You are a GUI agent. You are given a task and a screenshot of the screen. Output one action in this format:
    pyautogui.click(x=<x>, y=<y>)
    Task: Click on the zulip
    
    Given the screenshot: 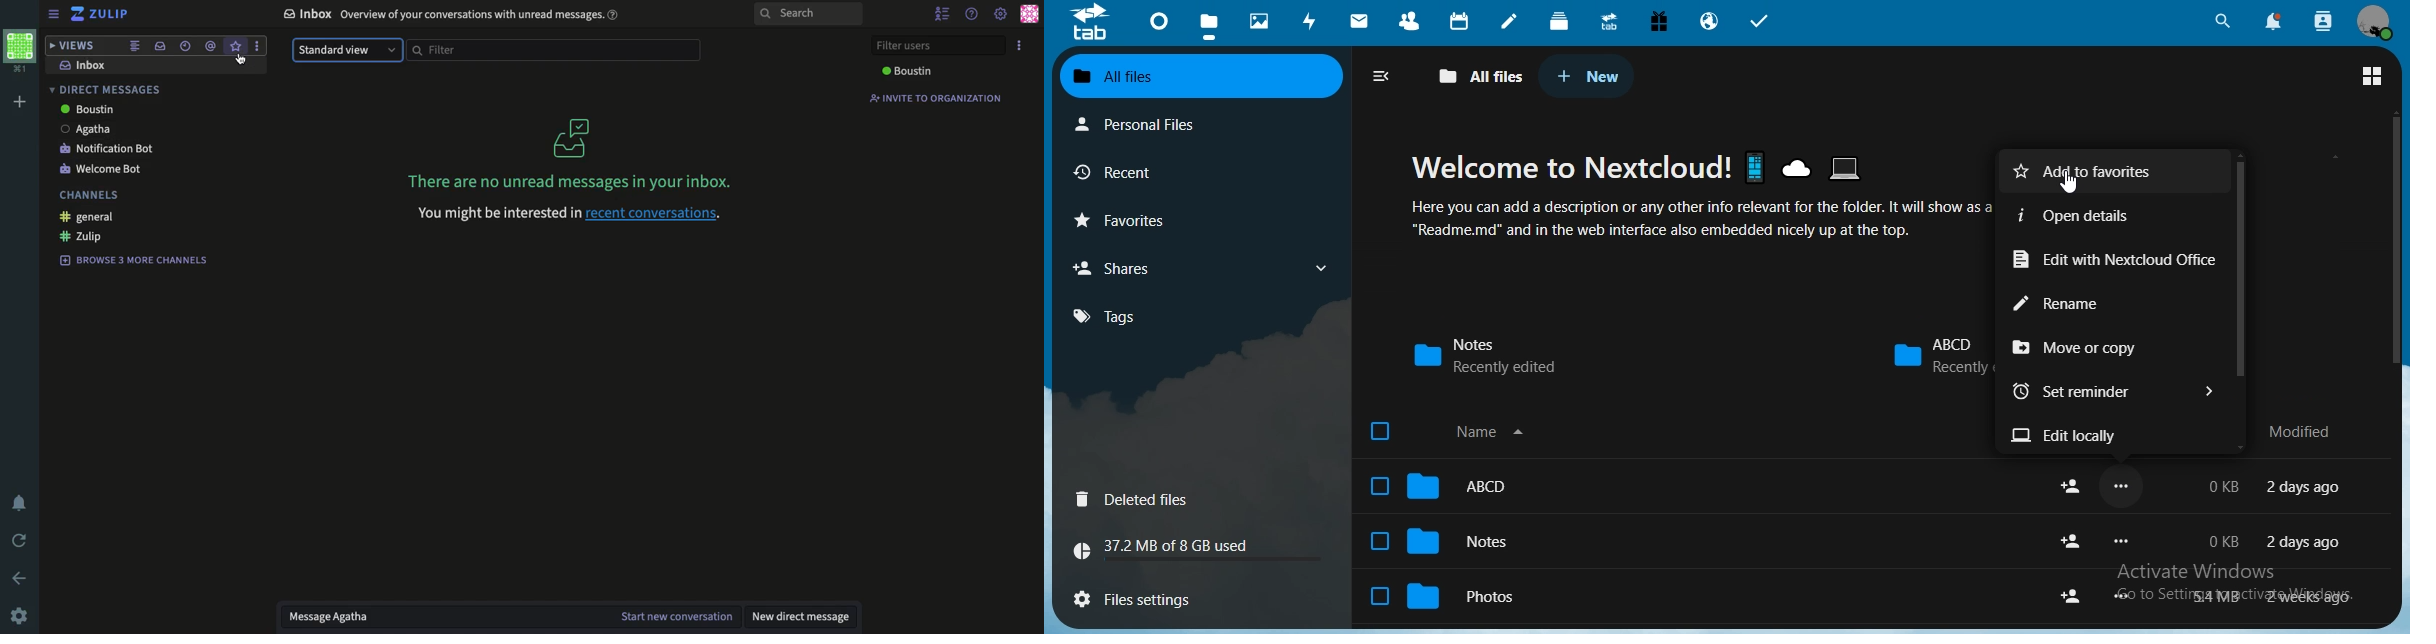 What is the action you would take?
    pyautogui.click(x=79, y=238)
    